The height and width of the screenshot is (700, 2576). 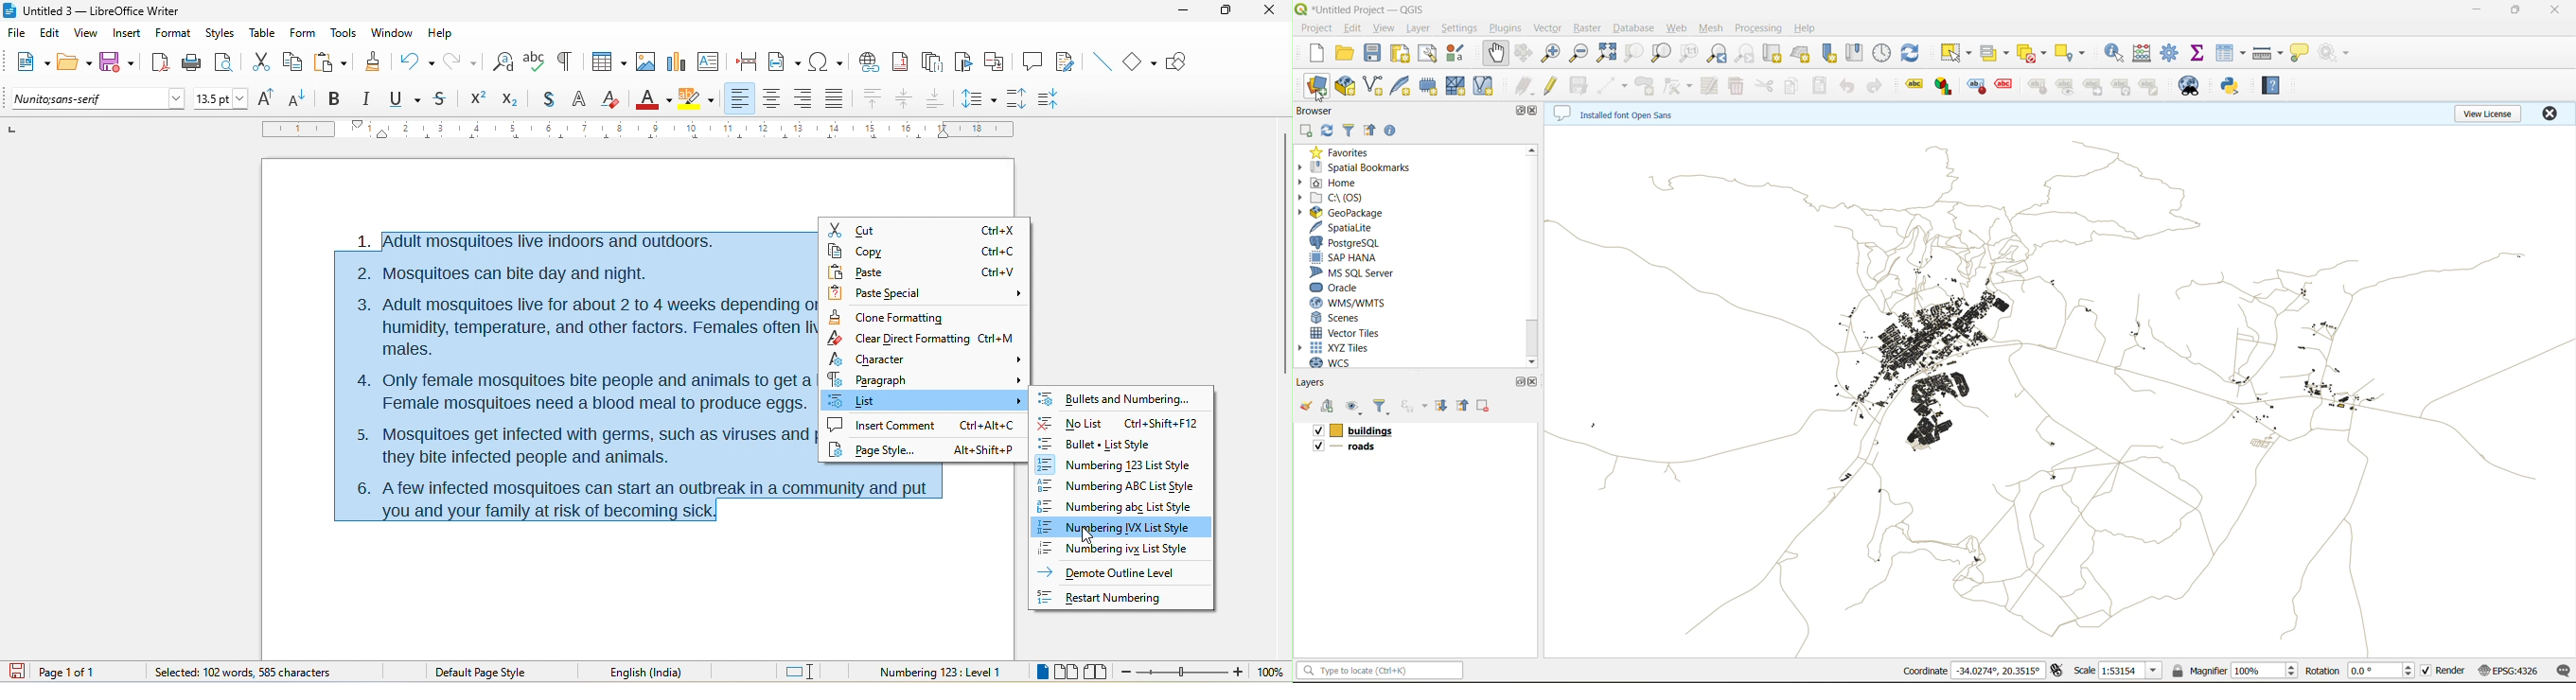 I want to click on view, so click(x=1384, y=29).